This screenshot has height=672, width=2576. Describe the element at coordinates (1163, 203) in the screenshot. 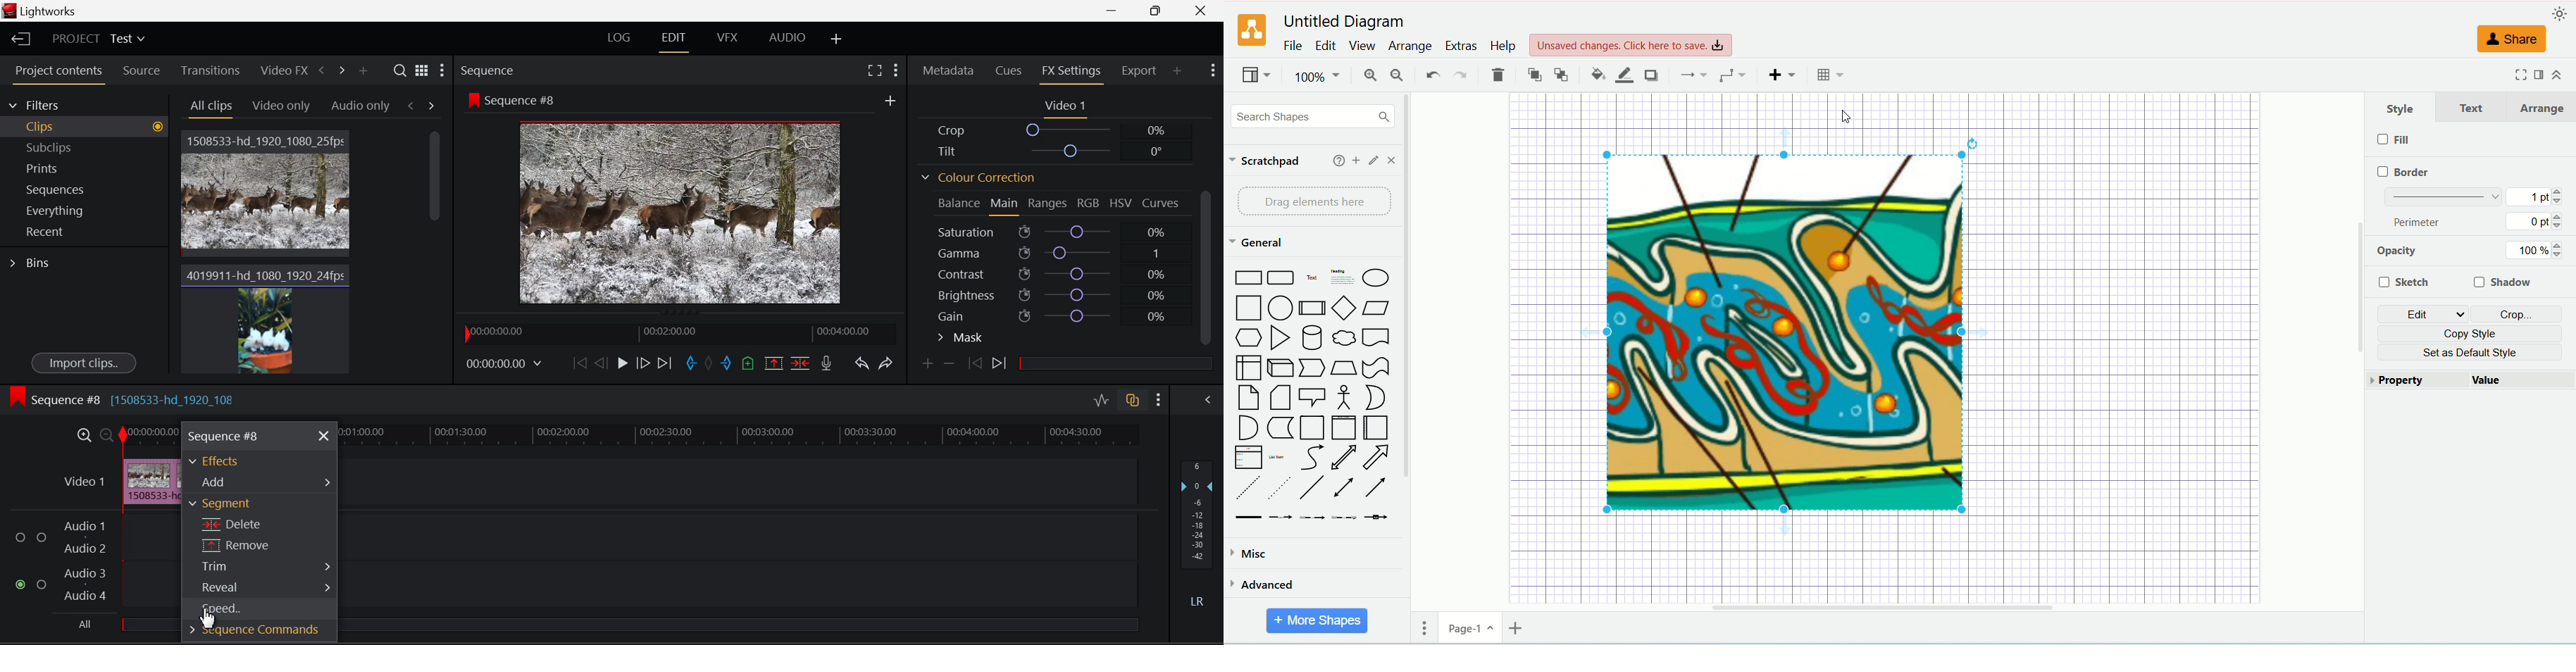

I see `Curves` at that location.